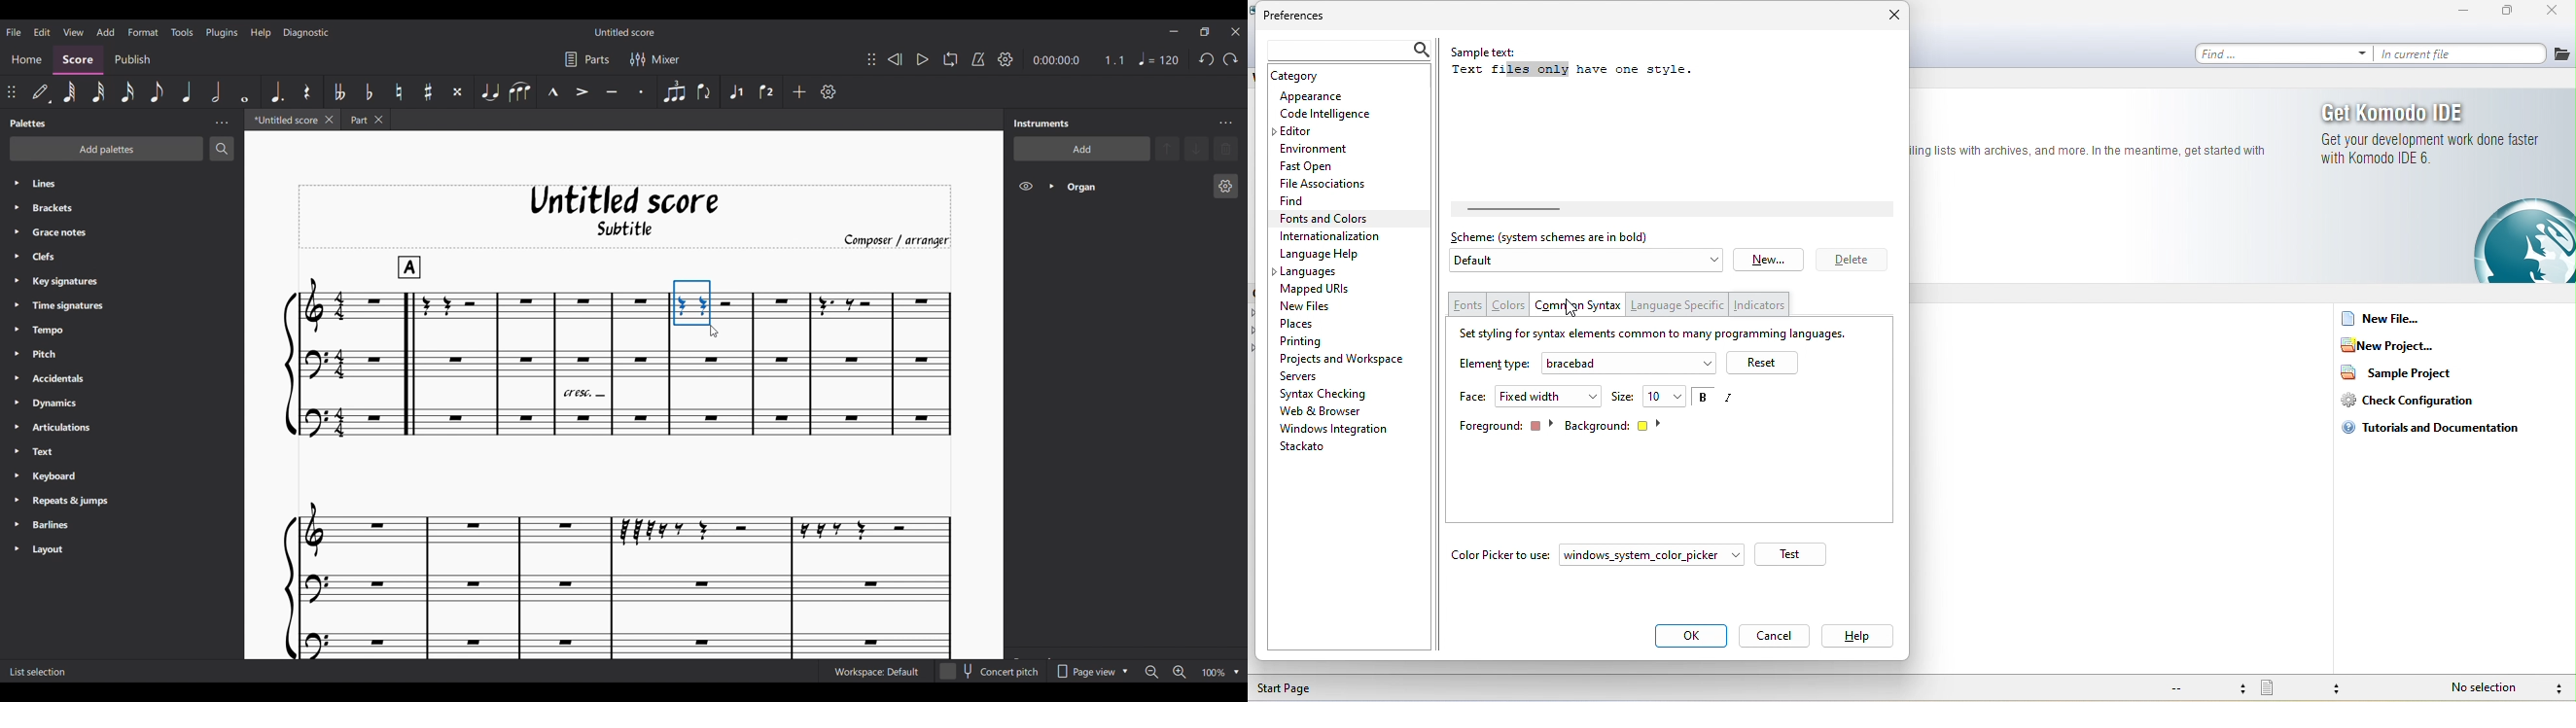 This screenshot has height=728, width=2576. I want to click on bracebad, so click(1631, 363).